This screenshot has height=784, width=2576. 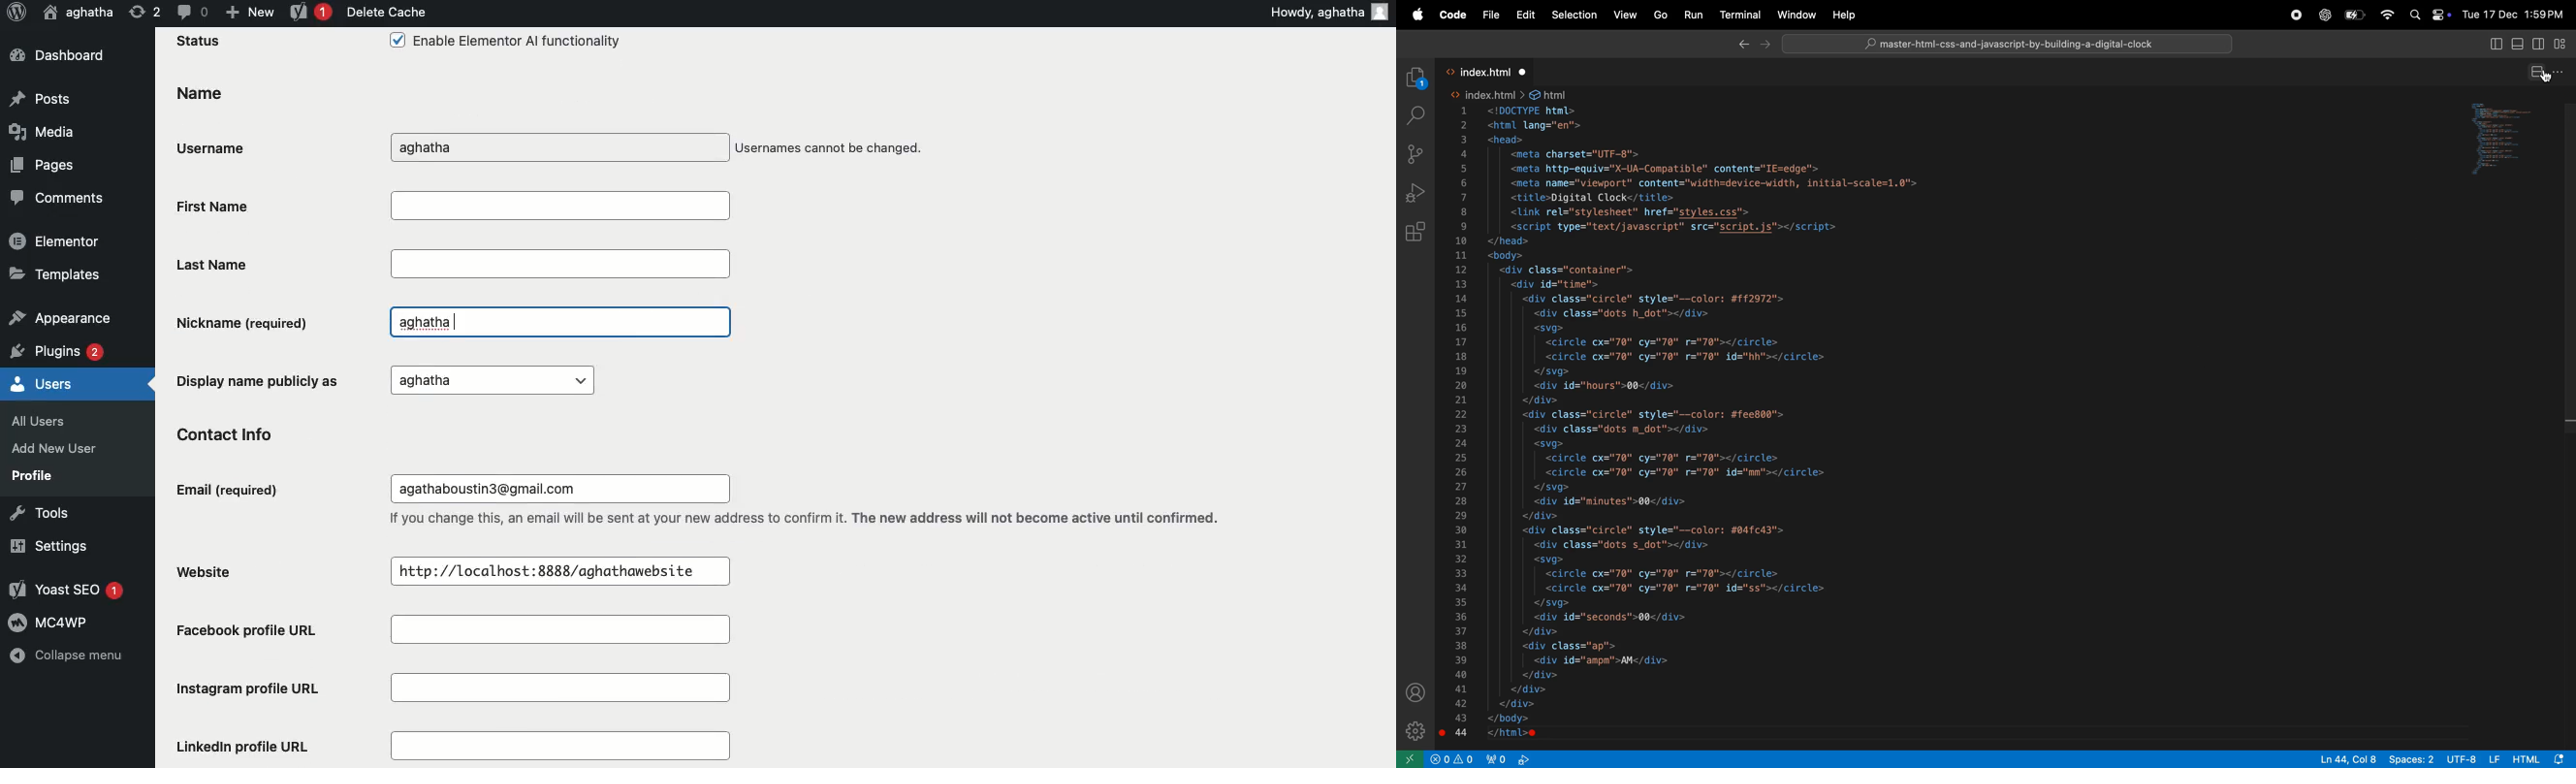 I want to click on master-html-css, so click(x=2011, y=45).